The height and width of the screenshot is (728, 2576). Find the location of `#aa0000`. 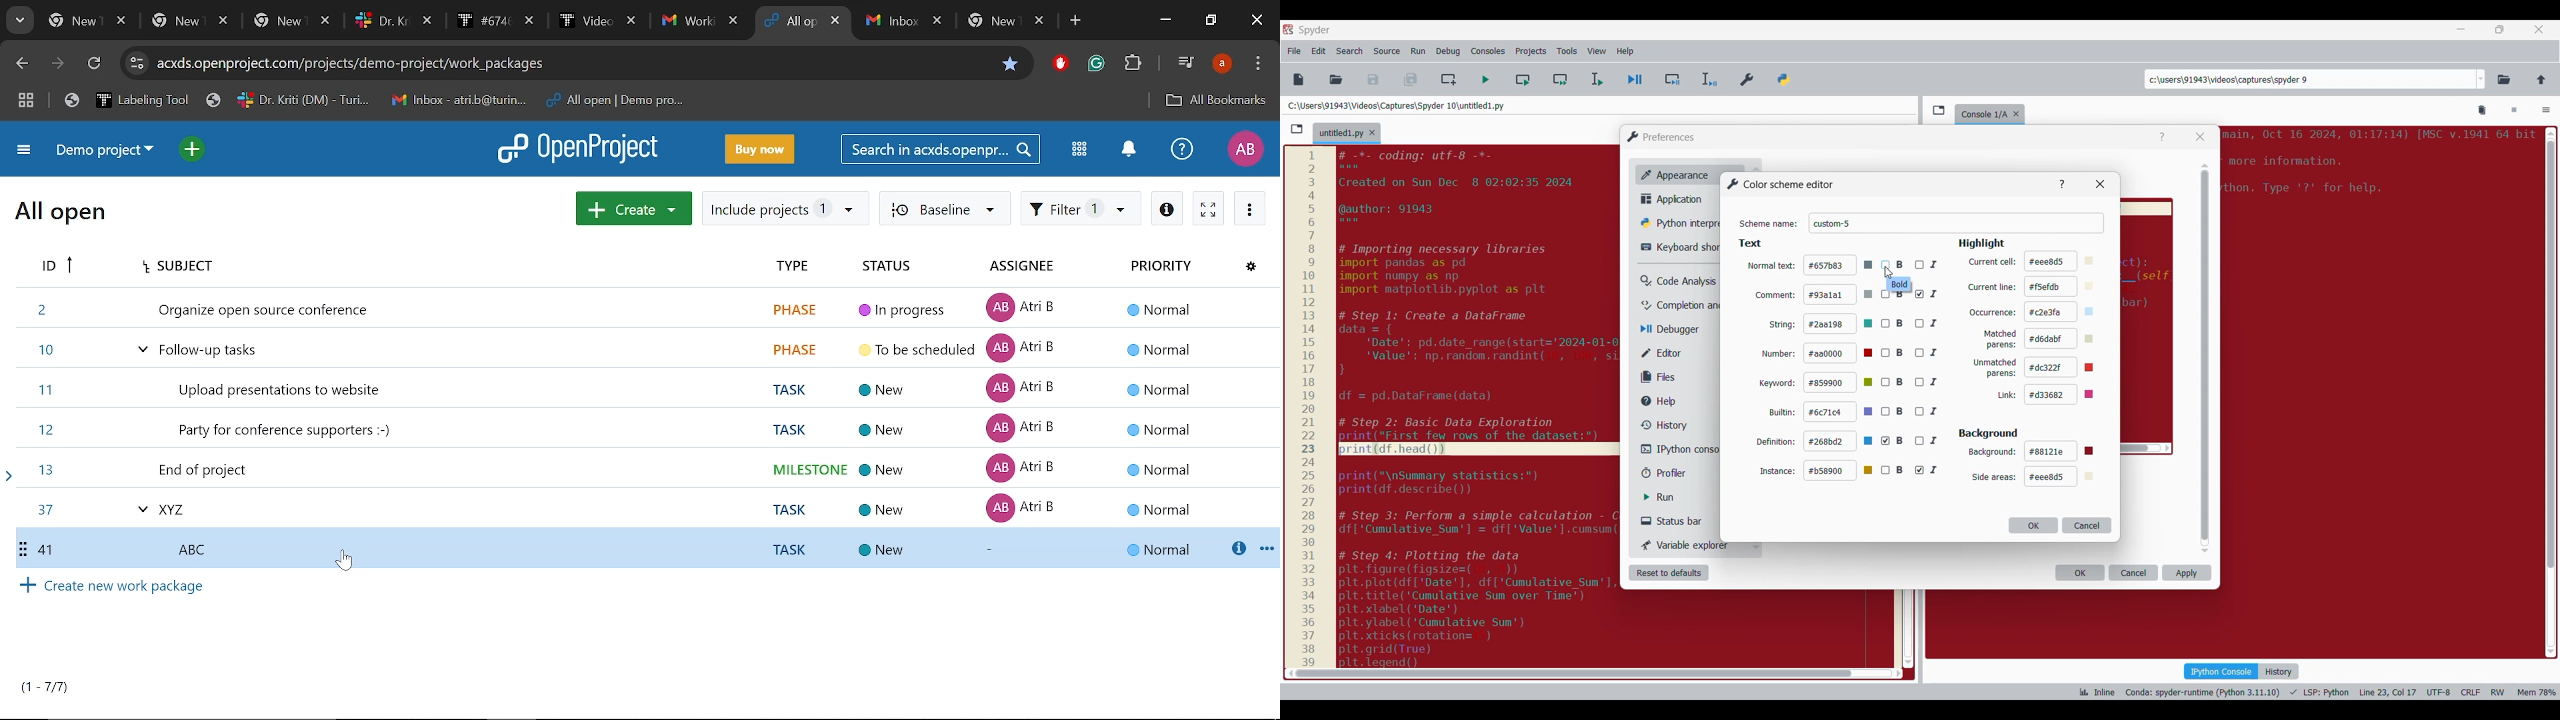

#aa0000 is located at coordinates (1840, 353).